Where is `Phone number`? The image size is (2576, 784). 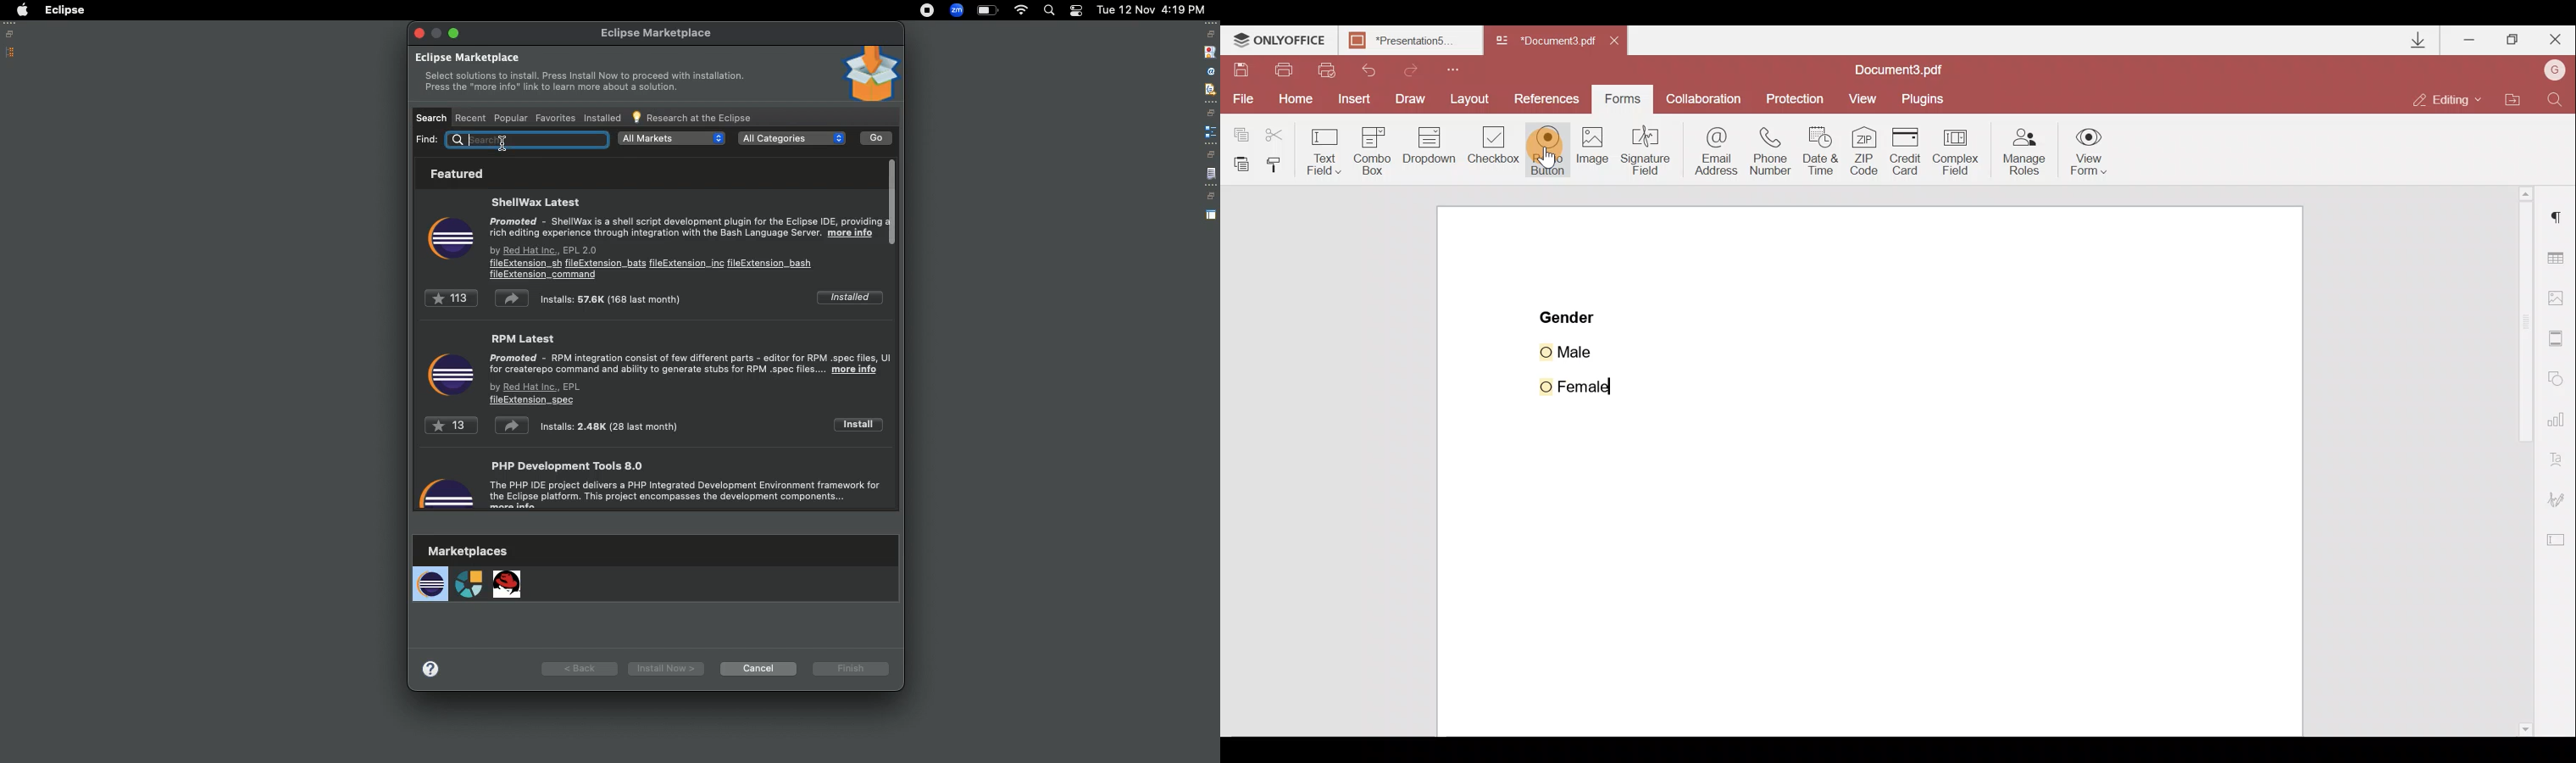 Phone number is located at coordinates (1776, 150).